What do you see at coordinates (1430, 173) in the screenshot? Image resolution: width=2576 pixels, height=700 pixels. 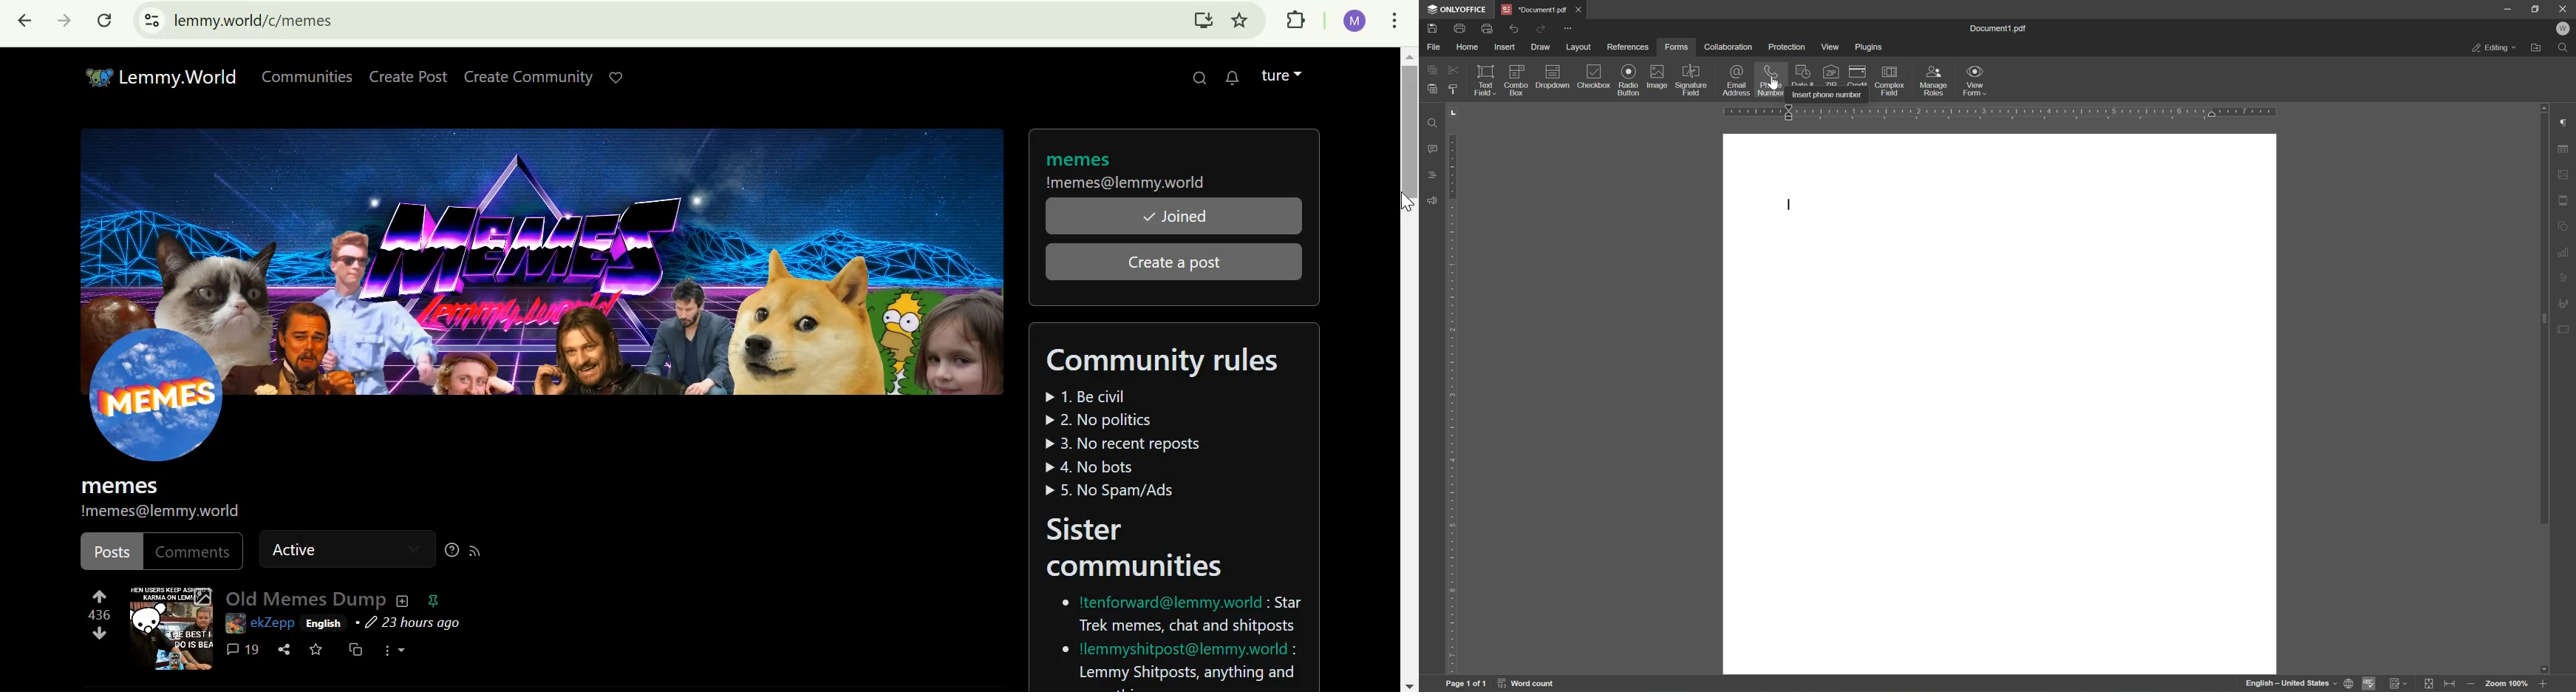 I see `headings` at bounding box center [1430, 173].